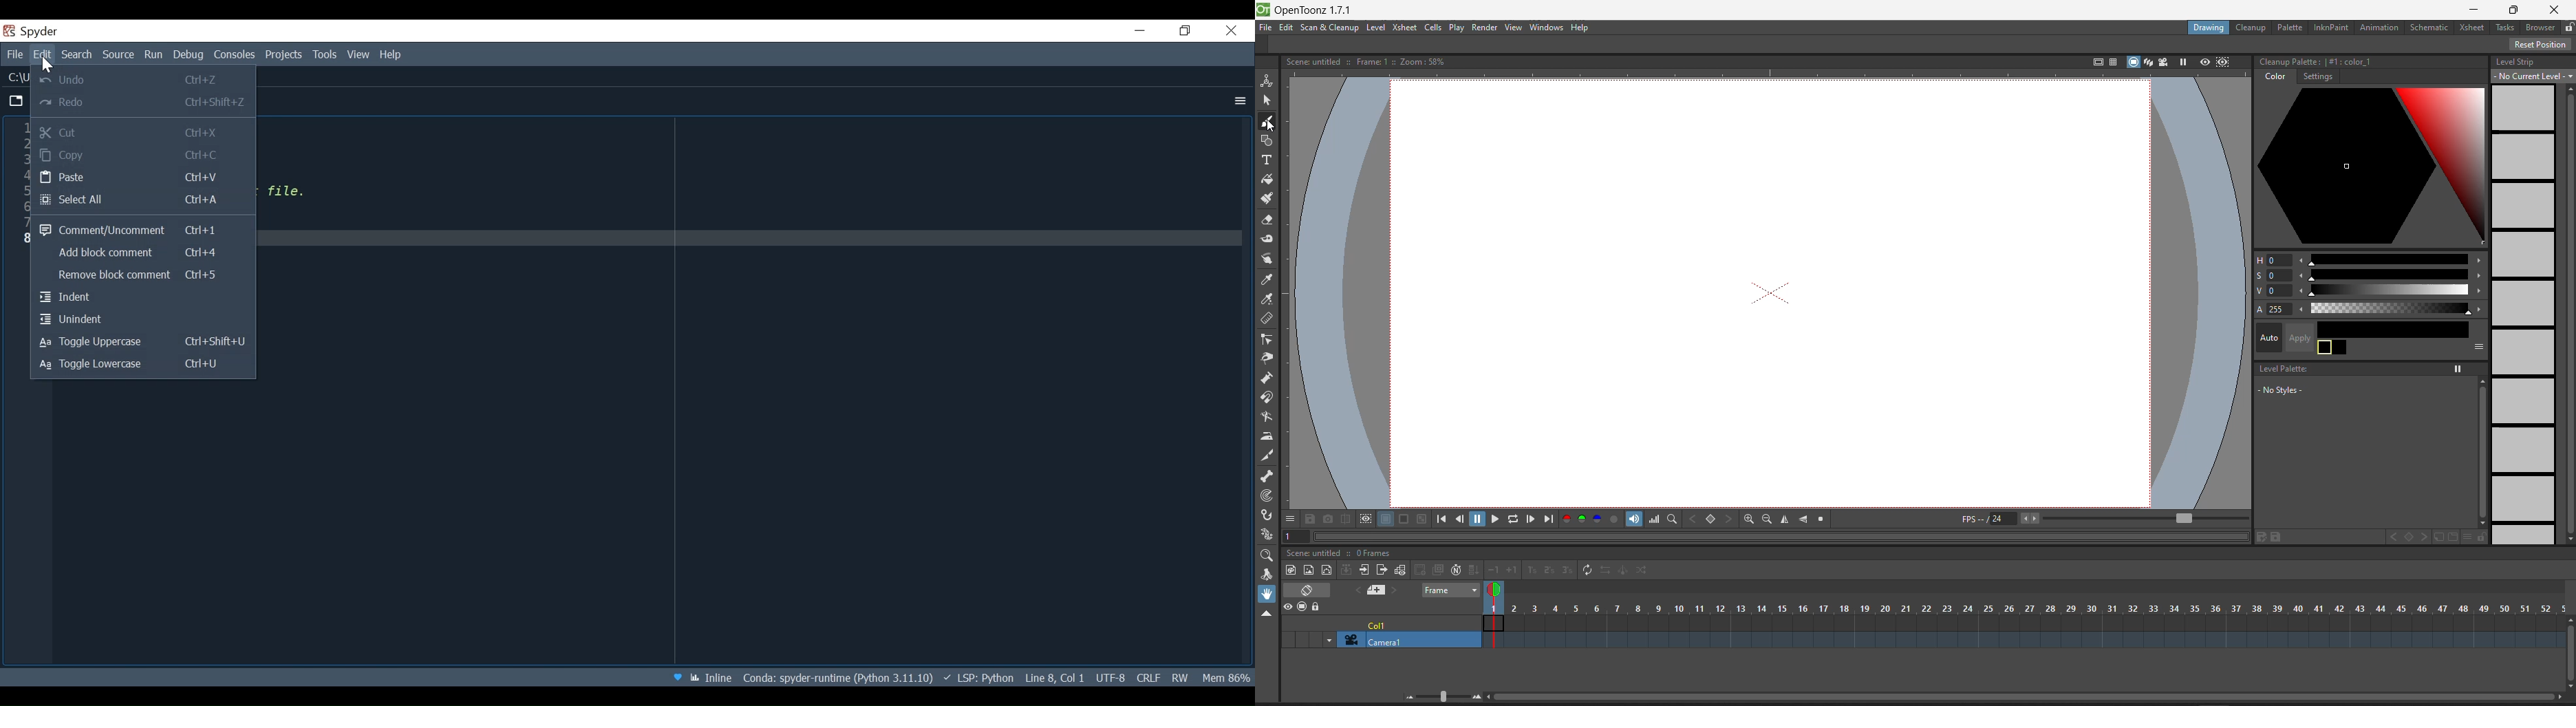  What do you see at coordinates (1311, 10) in the screenshot?
I see `app title and logo` at bounding box center [1311, 10].